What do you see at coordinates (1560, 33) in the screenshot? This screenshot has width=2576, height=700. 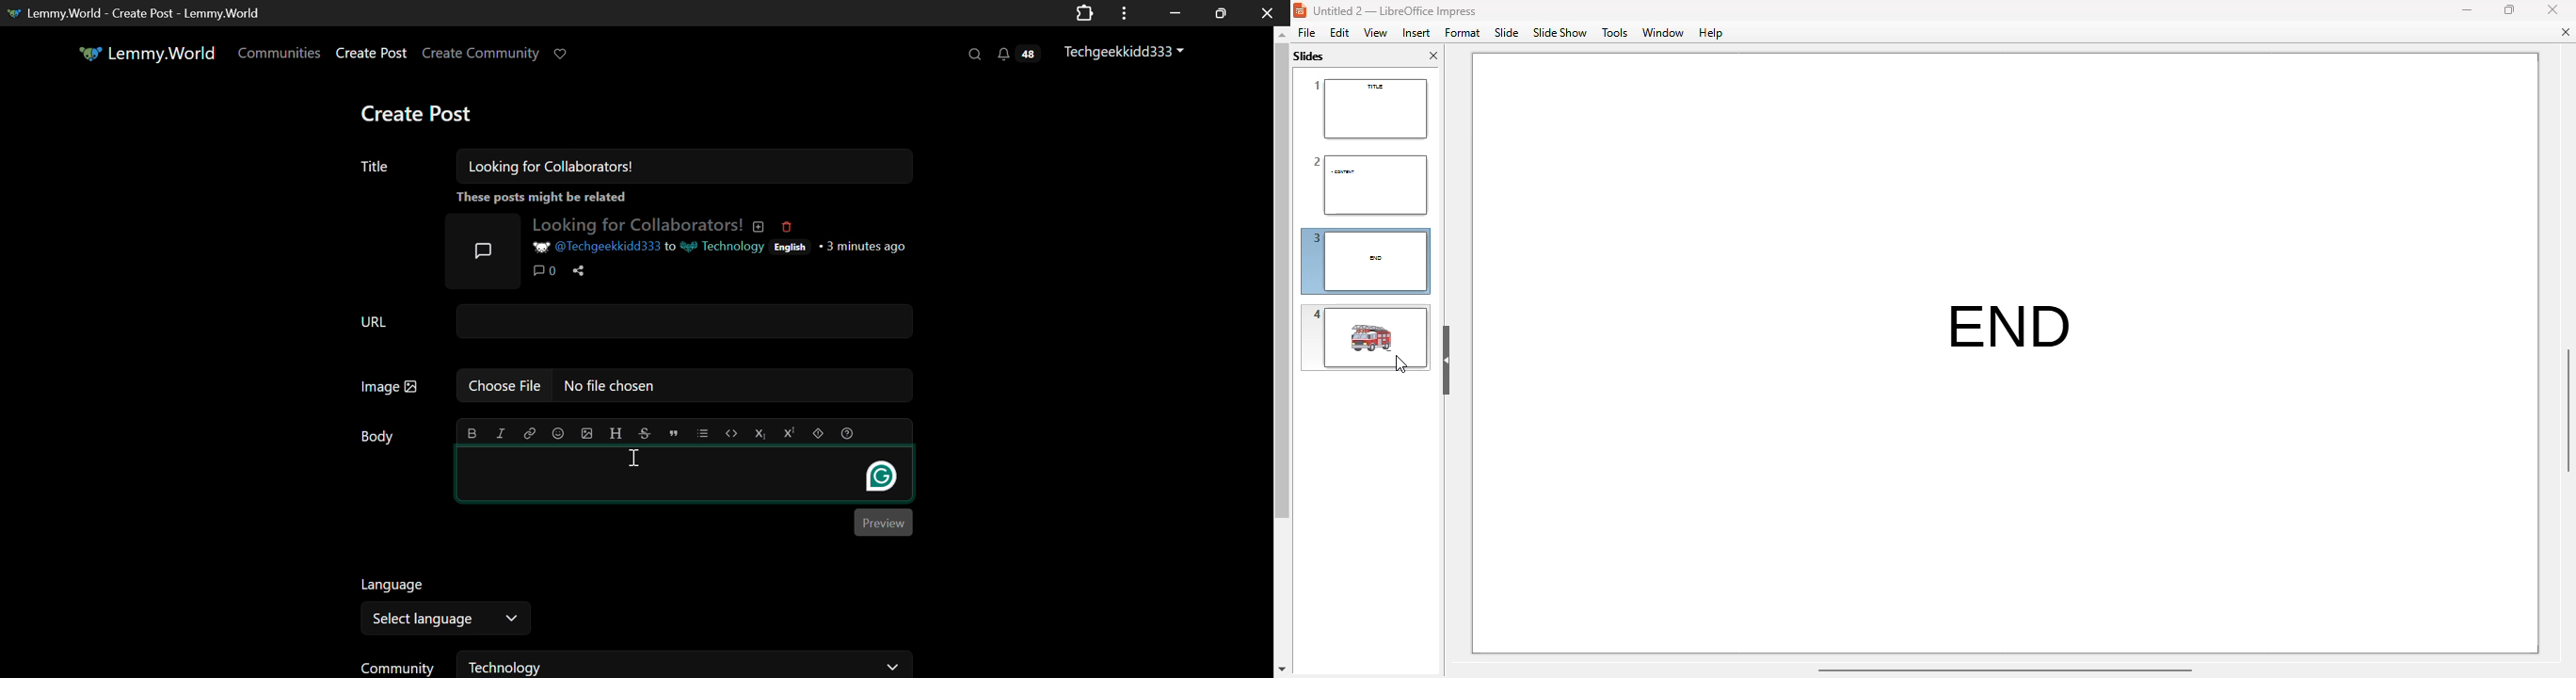 I see `slide show` at bounding box center [1560, 33].